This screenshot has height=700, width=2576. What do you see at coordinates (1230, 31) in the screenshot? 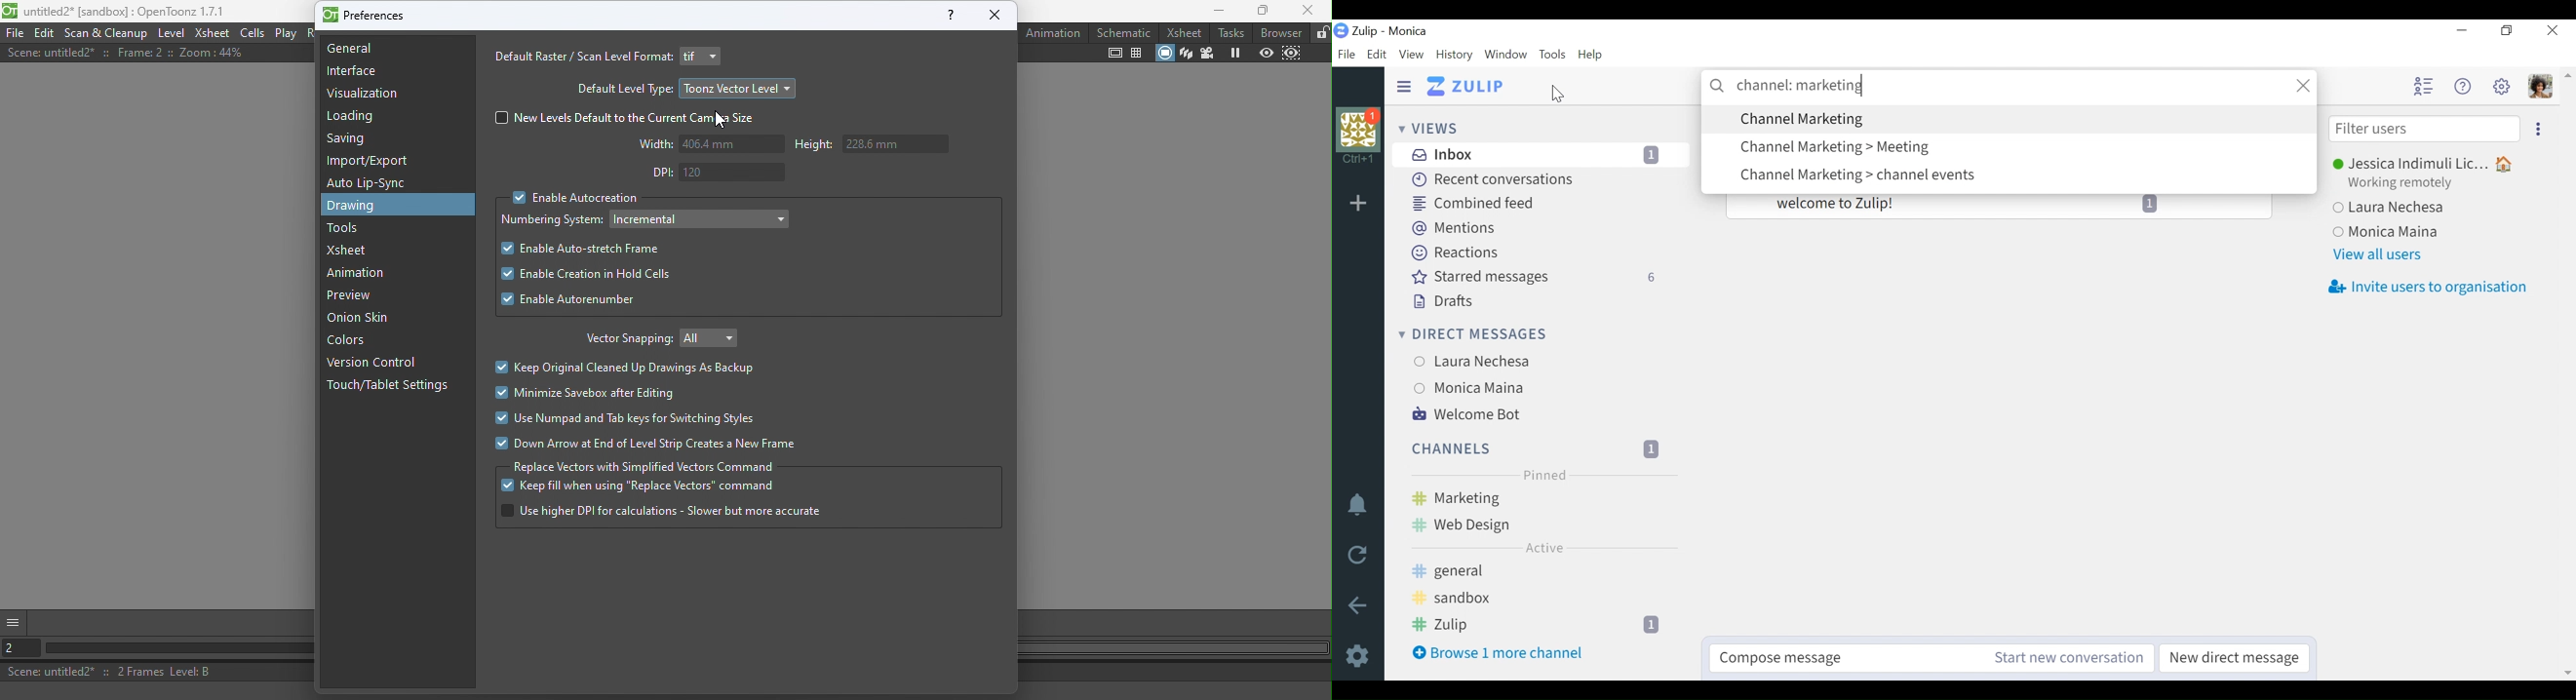
I see `Tasks` at bounding box center [1230, 31].